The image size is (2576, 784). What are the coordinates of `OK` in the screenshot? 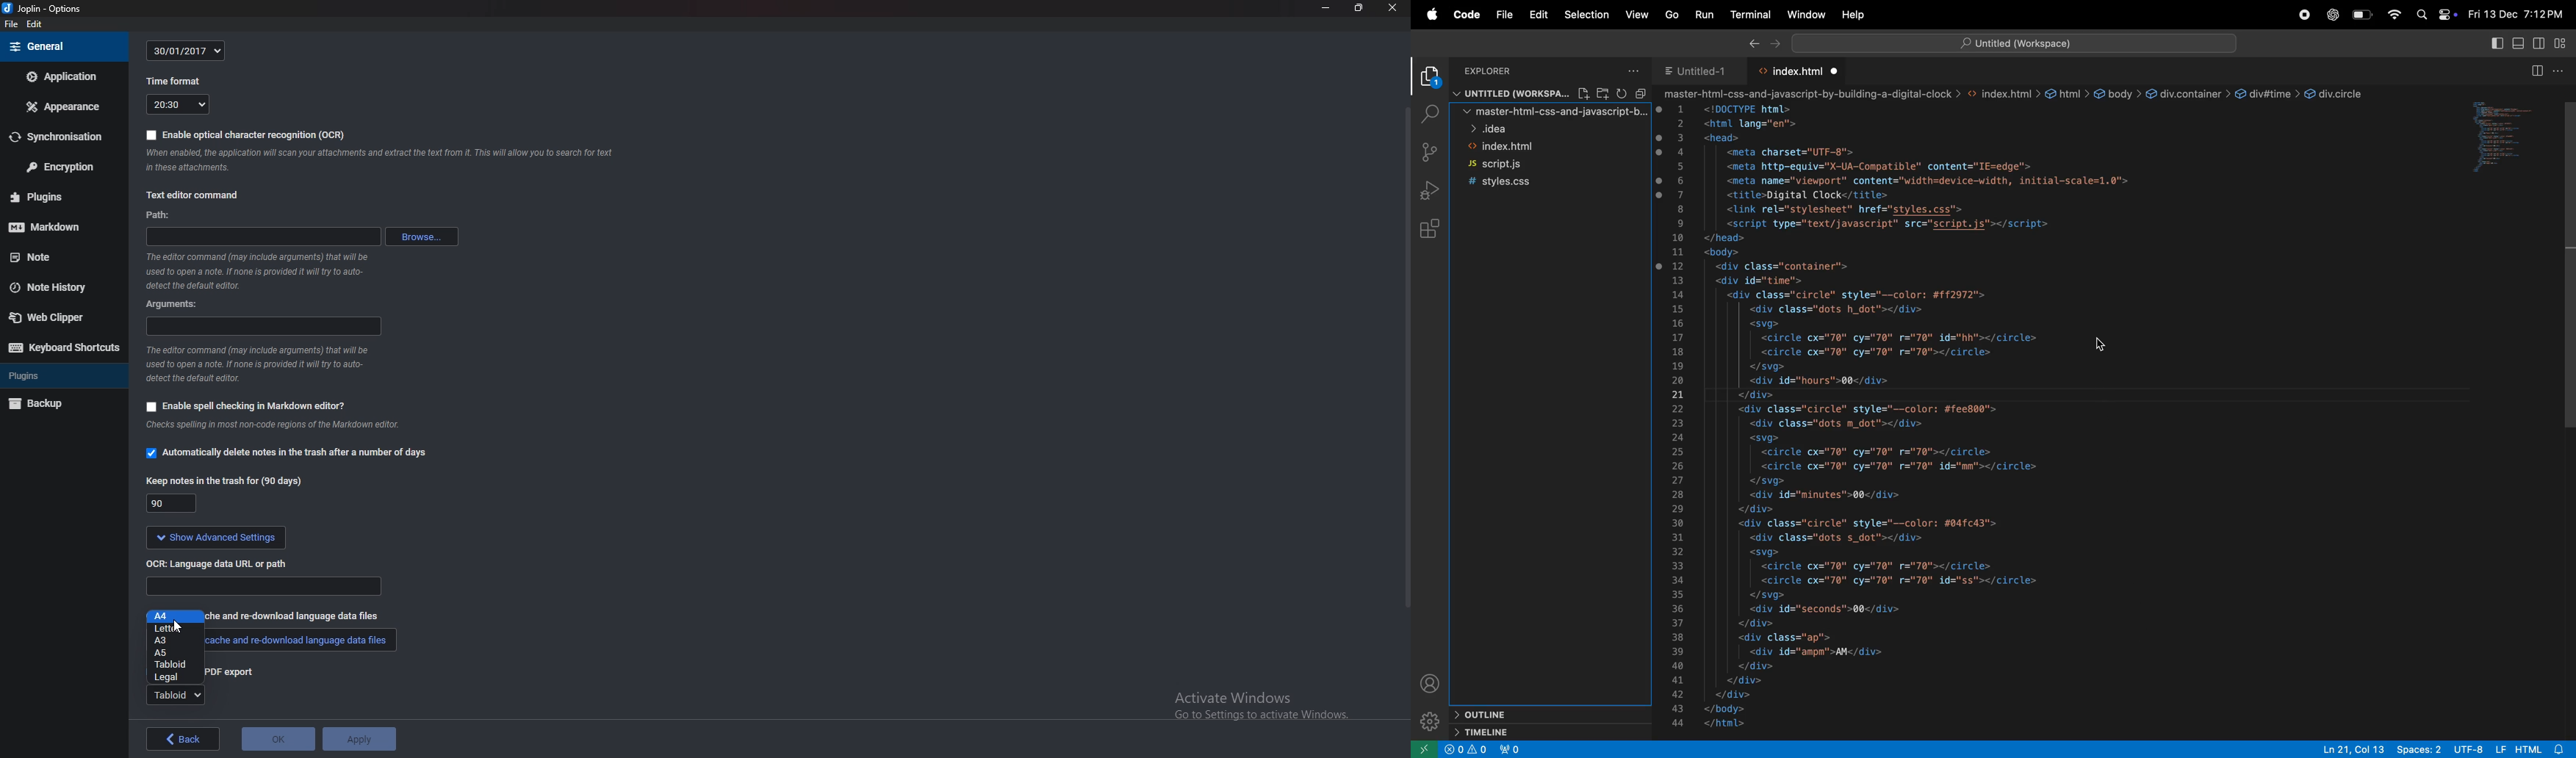 It's located at (278, 739).